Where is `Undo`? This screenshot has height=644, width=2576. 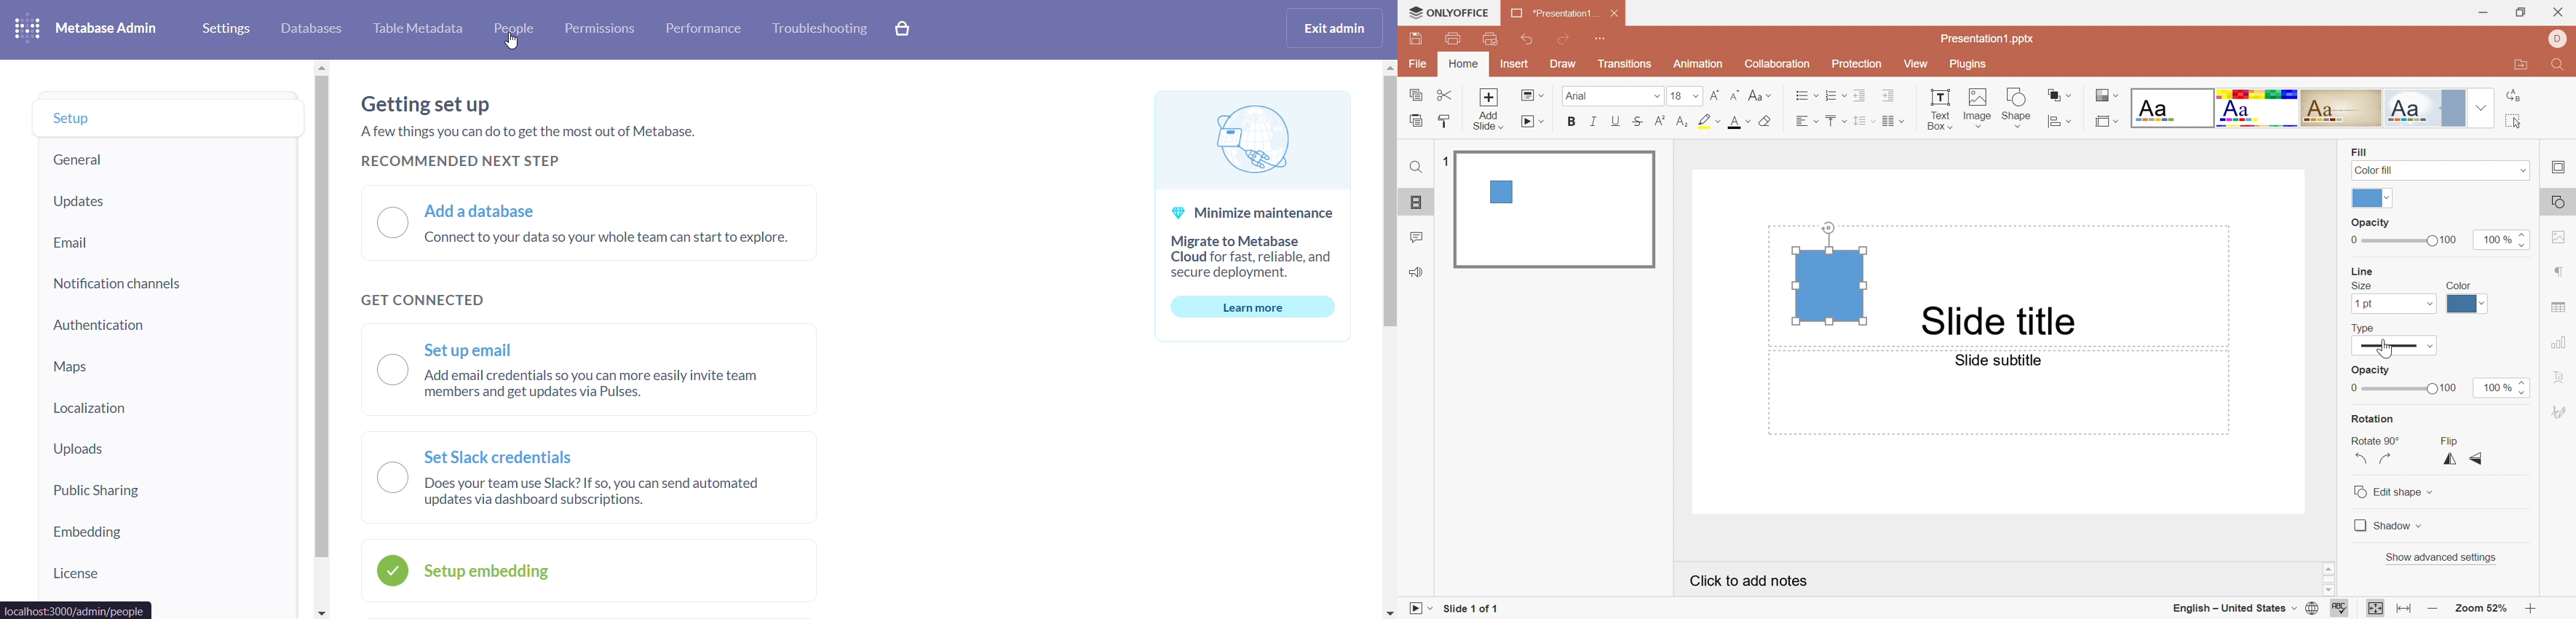 Undo is located at coordinates (1527, 40).